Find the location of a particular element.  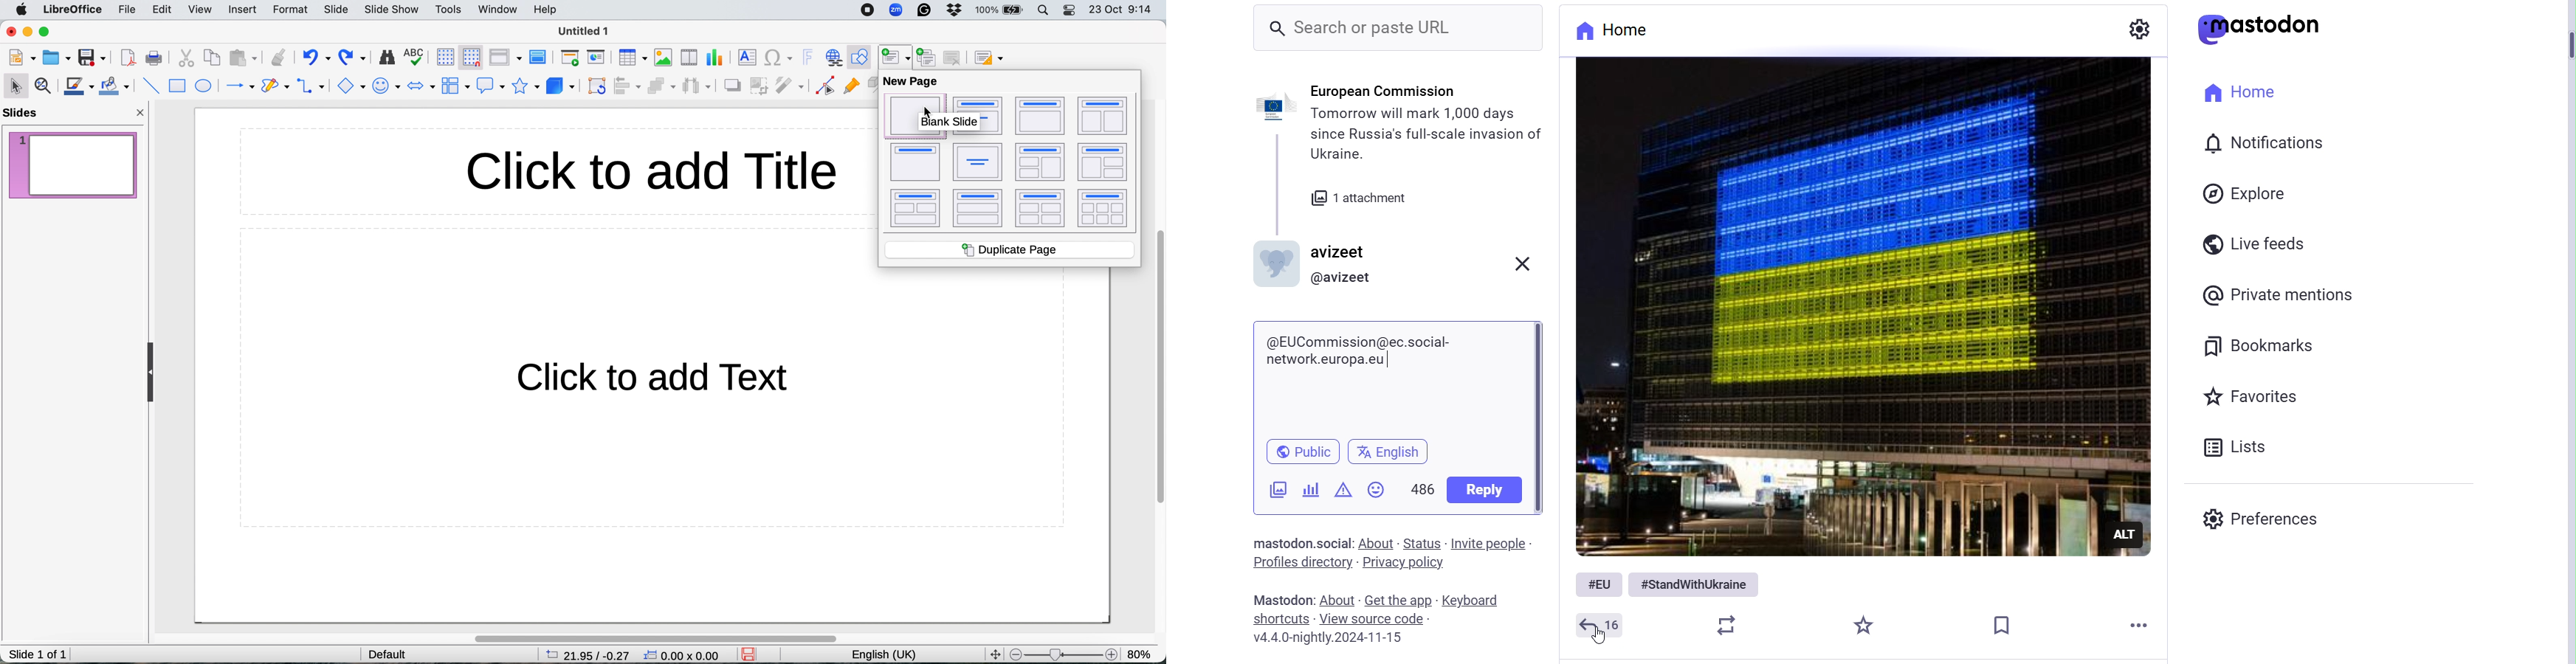

Cursor is located at coordinates (1598, 637).